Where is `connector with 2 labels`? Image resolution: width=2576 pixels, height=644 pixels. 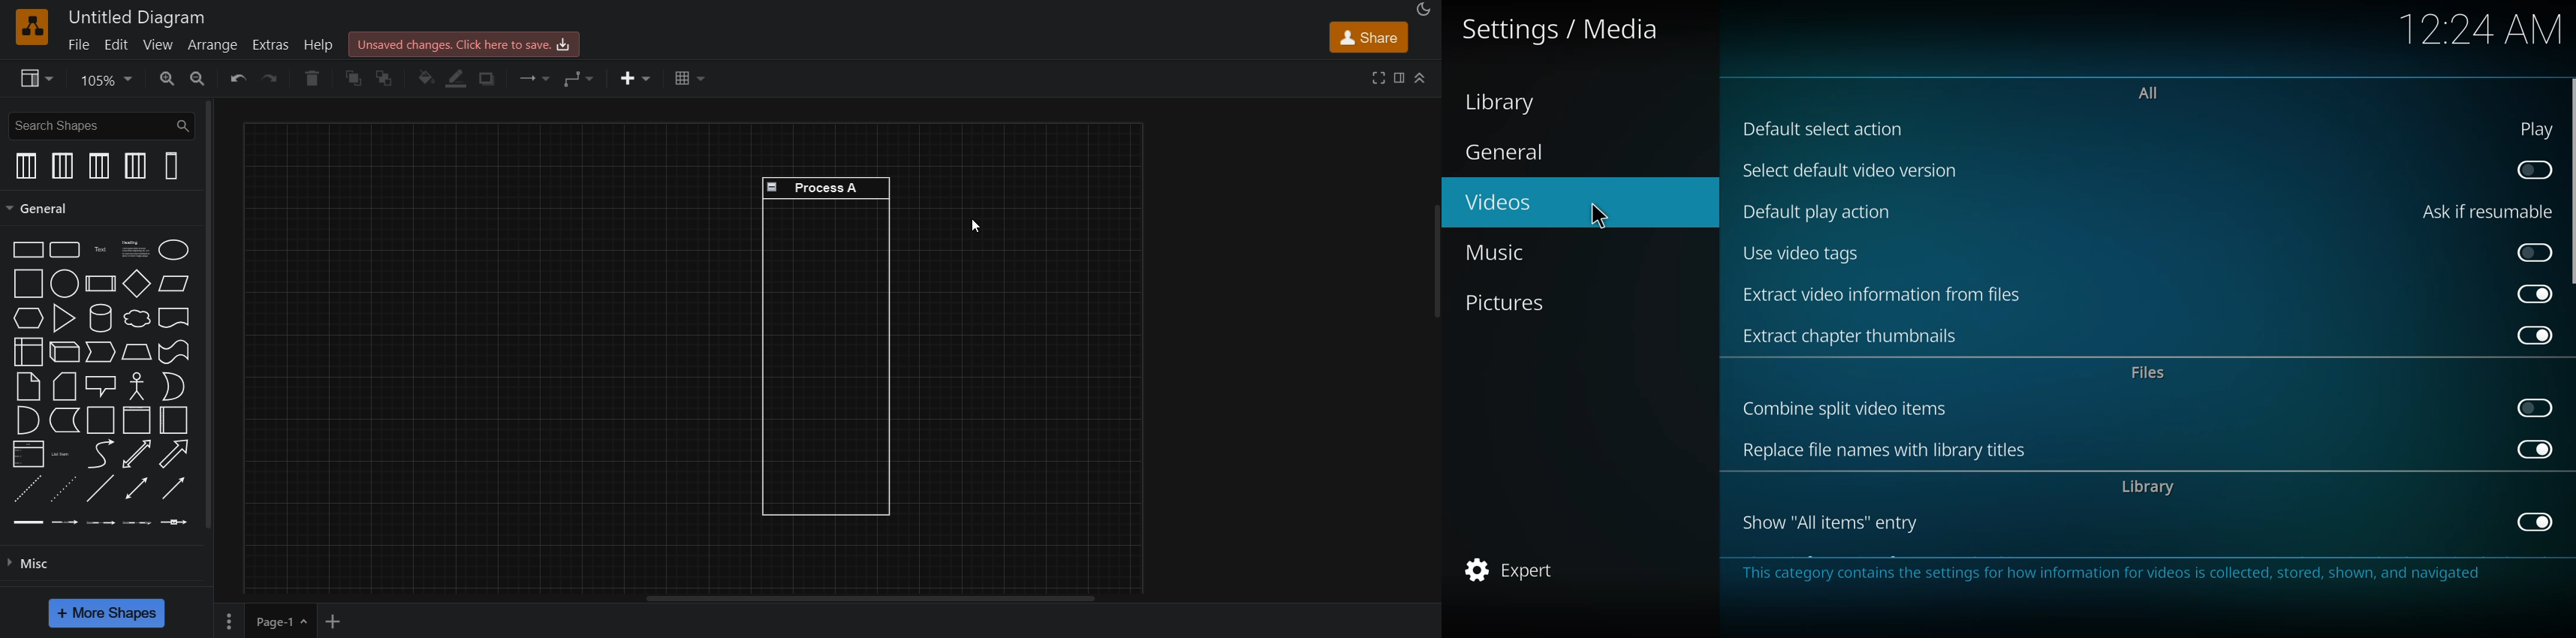 connector with 2 labels is located at coordinates (102, 522).